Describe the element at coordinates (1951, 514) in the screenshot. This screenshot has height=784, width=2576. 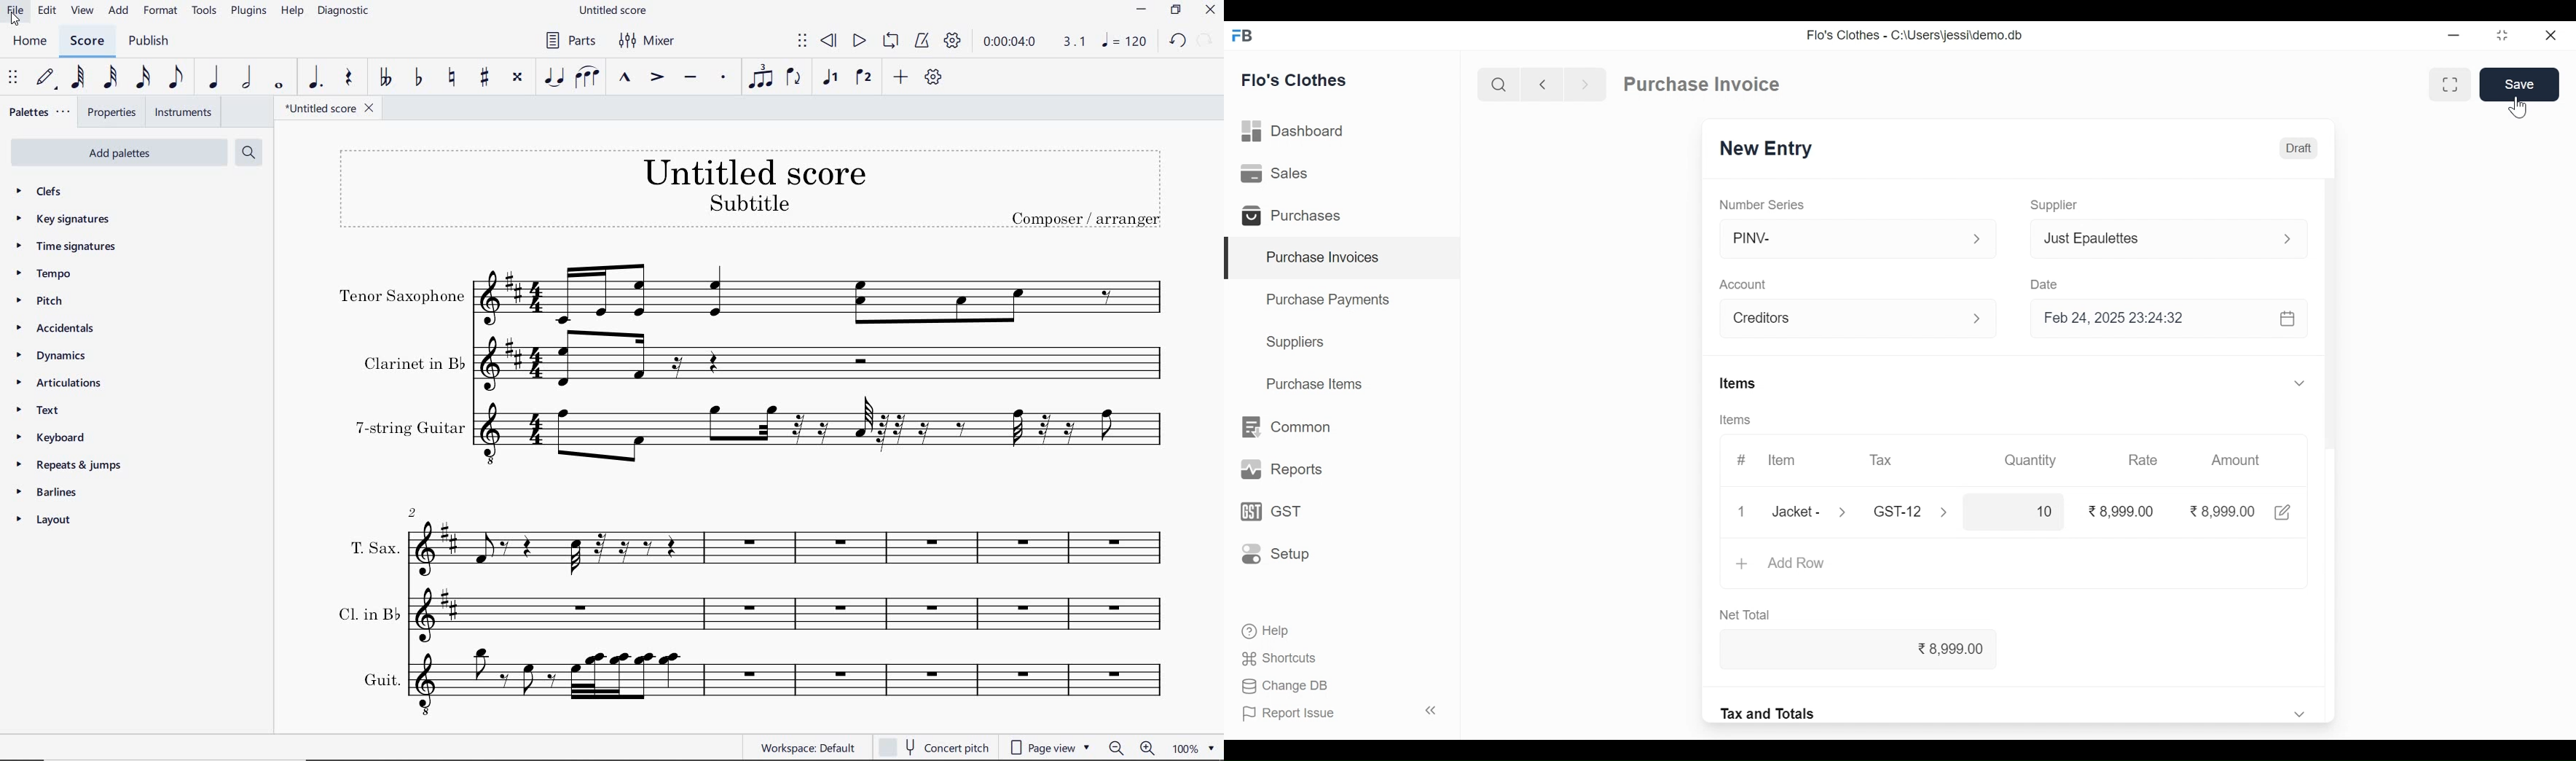
I see `Expand` at that location.